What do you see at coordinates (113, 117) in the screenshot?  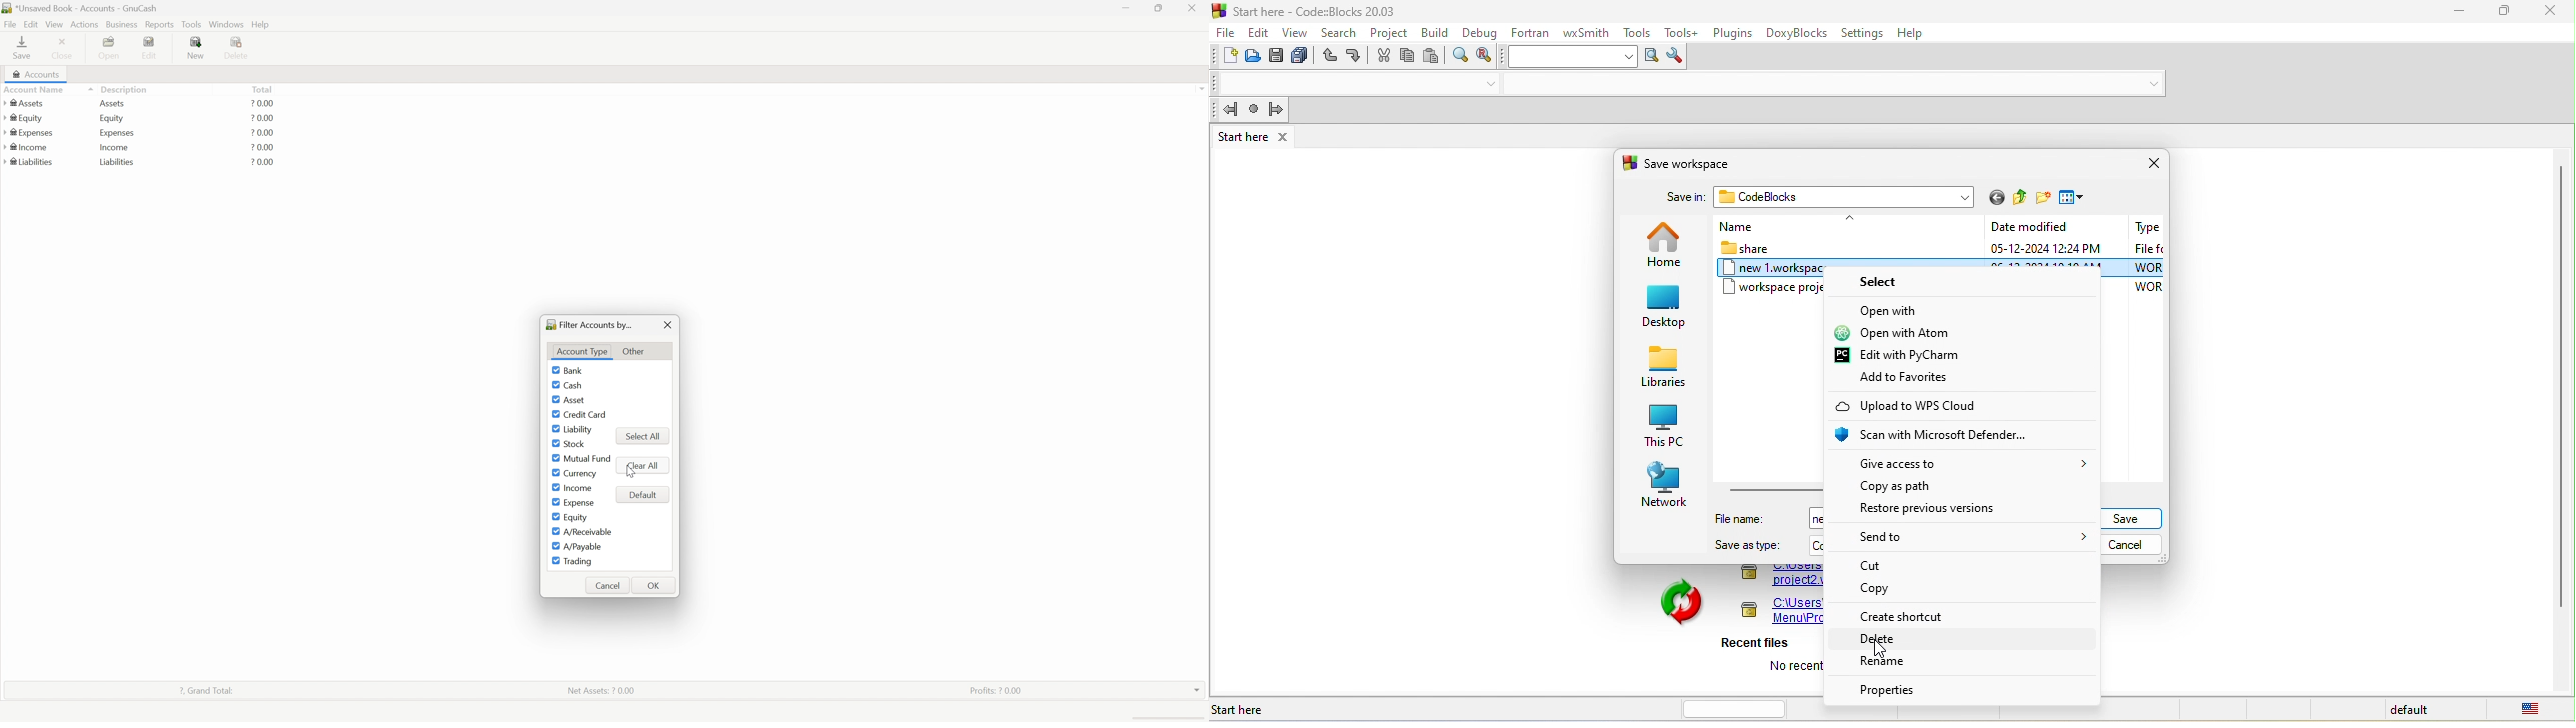 I see `Equity` at bounding box center [113, 117].